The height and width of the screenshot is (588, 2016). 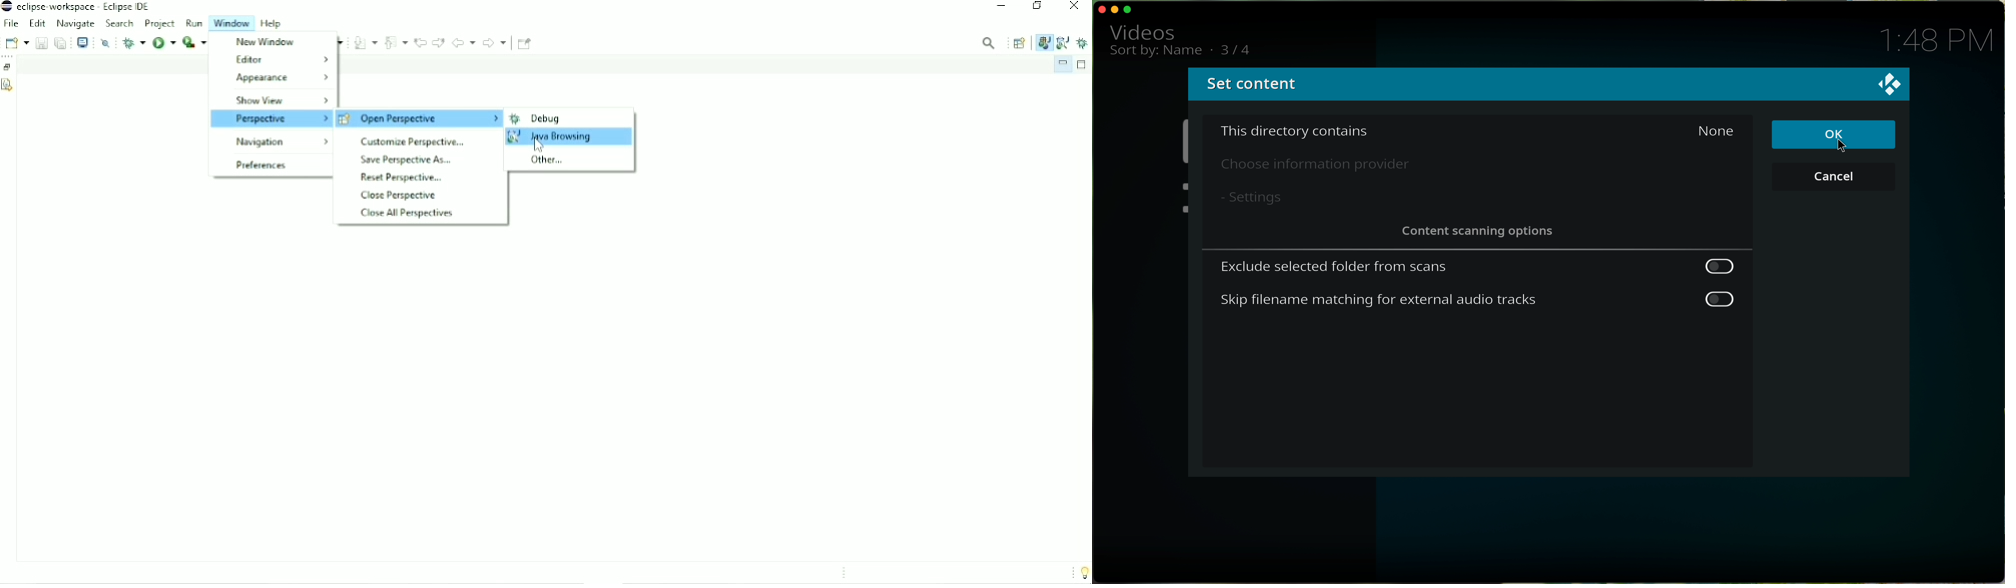 What do you see at coordinates (105, 43) in the screenshot?
I see `Skip all breakpoints` at bounding box center [105, 43].